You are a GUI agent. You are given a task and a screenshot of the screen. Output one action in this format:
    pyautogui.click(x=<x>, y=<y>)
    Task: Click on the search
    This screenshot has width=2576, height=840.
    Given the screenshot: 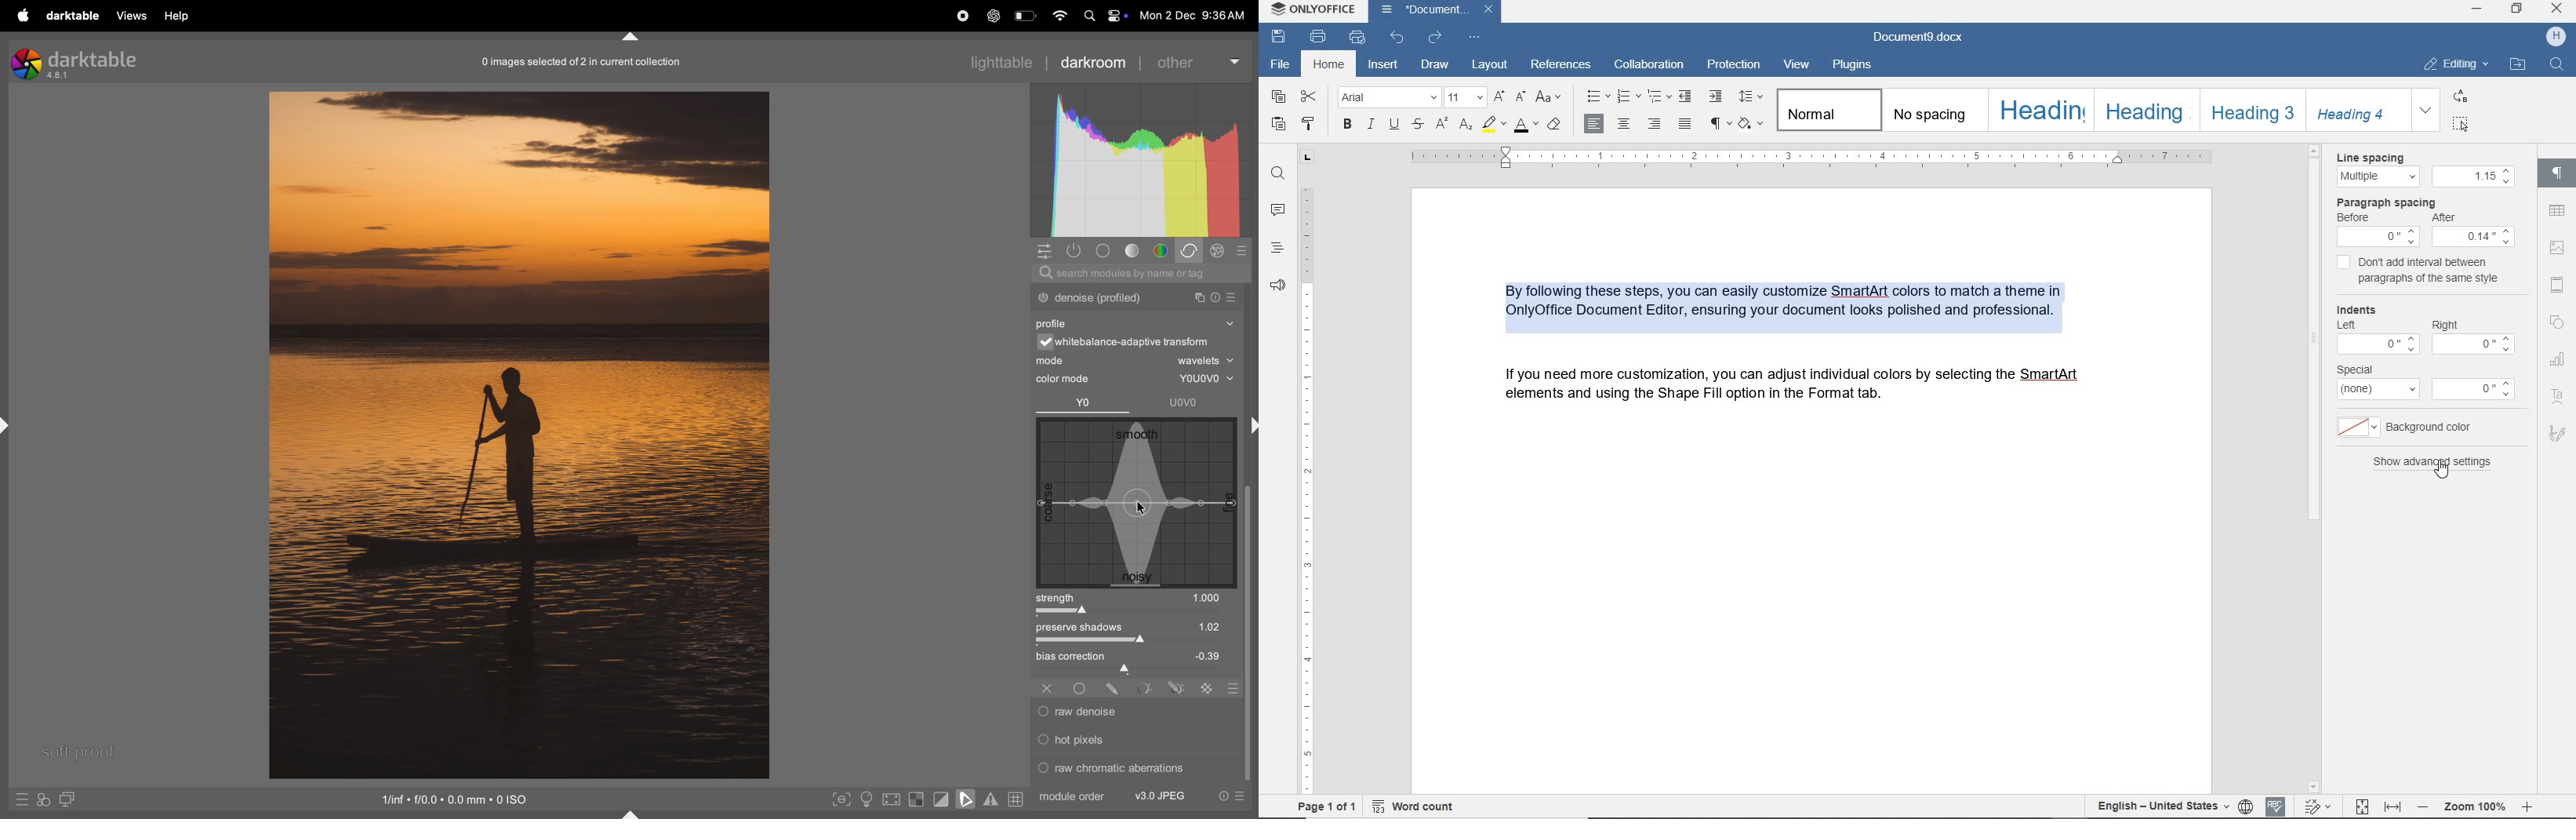 What is the action you would take?
    pyautogui.click(x=1143, y=274)
    